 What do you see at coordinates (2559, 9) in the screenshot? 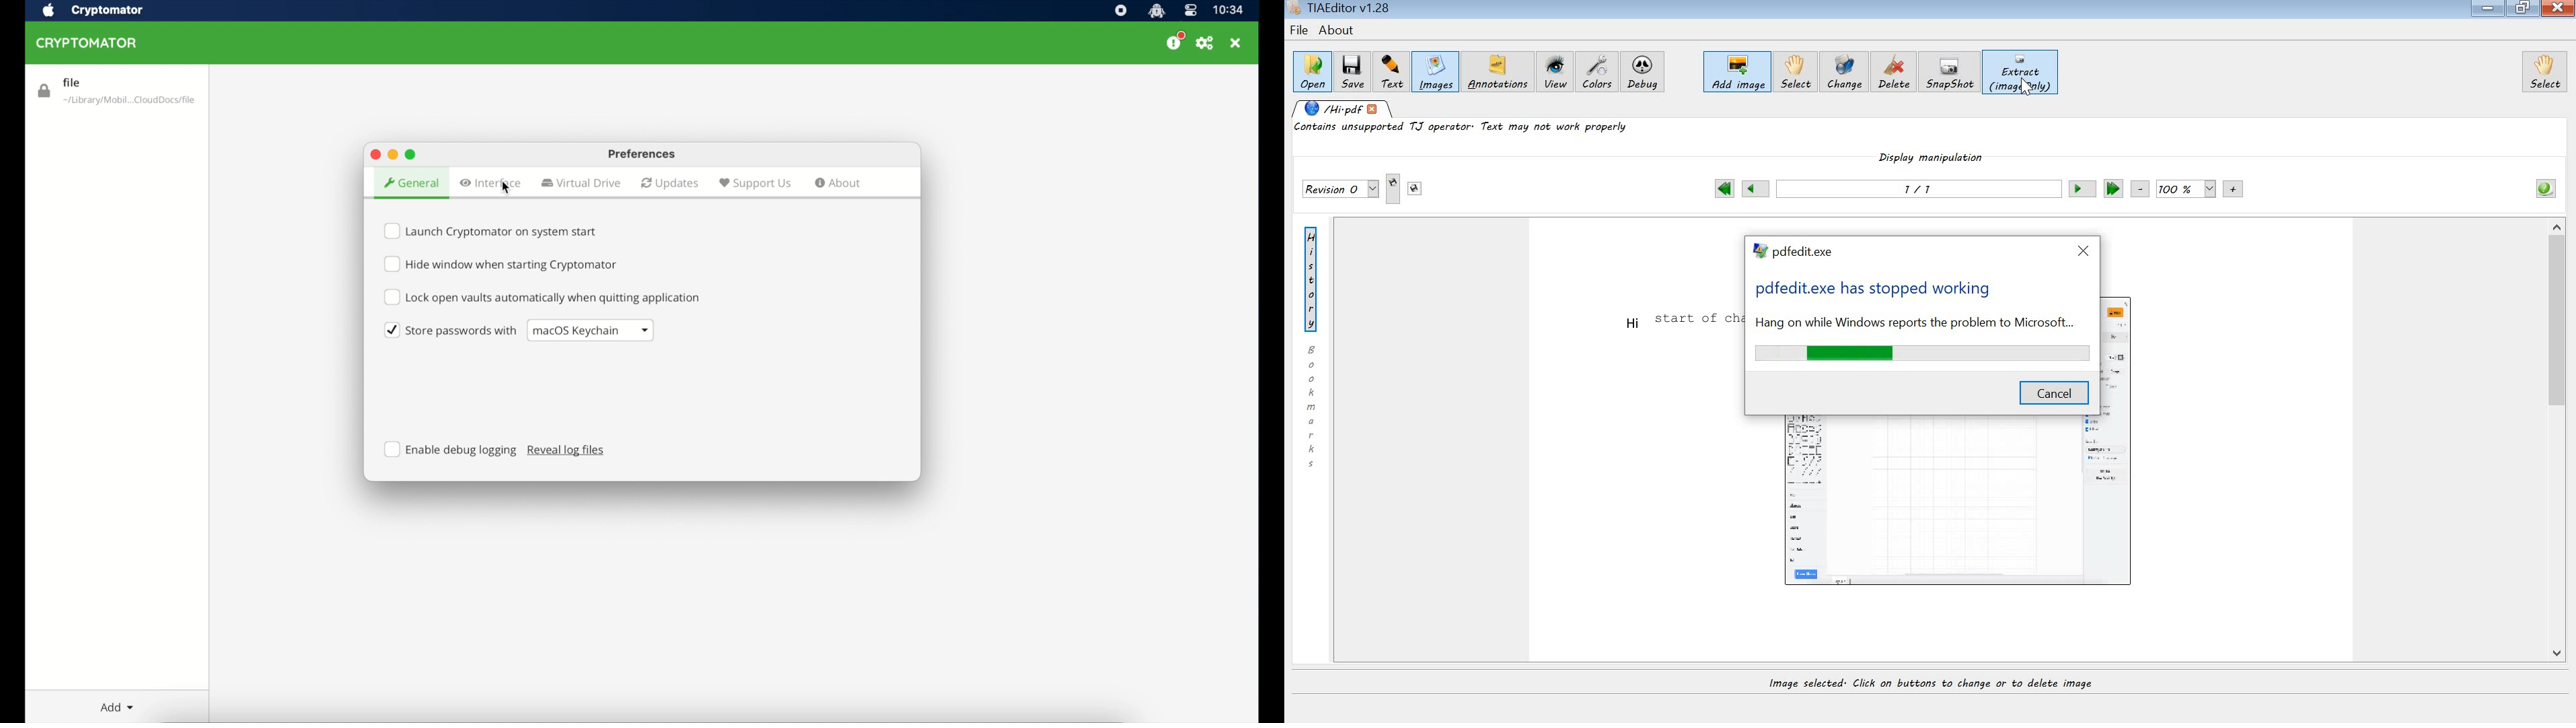
I see `close` at bounding box center [2559, 9].